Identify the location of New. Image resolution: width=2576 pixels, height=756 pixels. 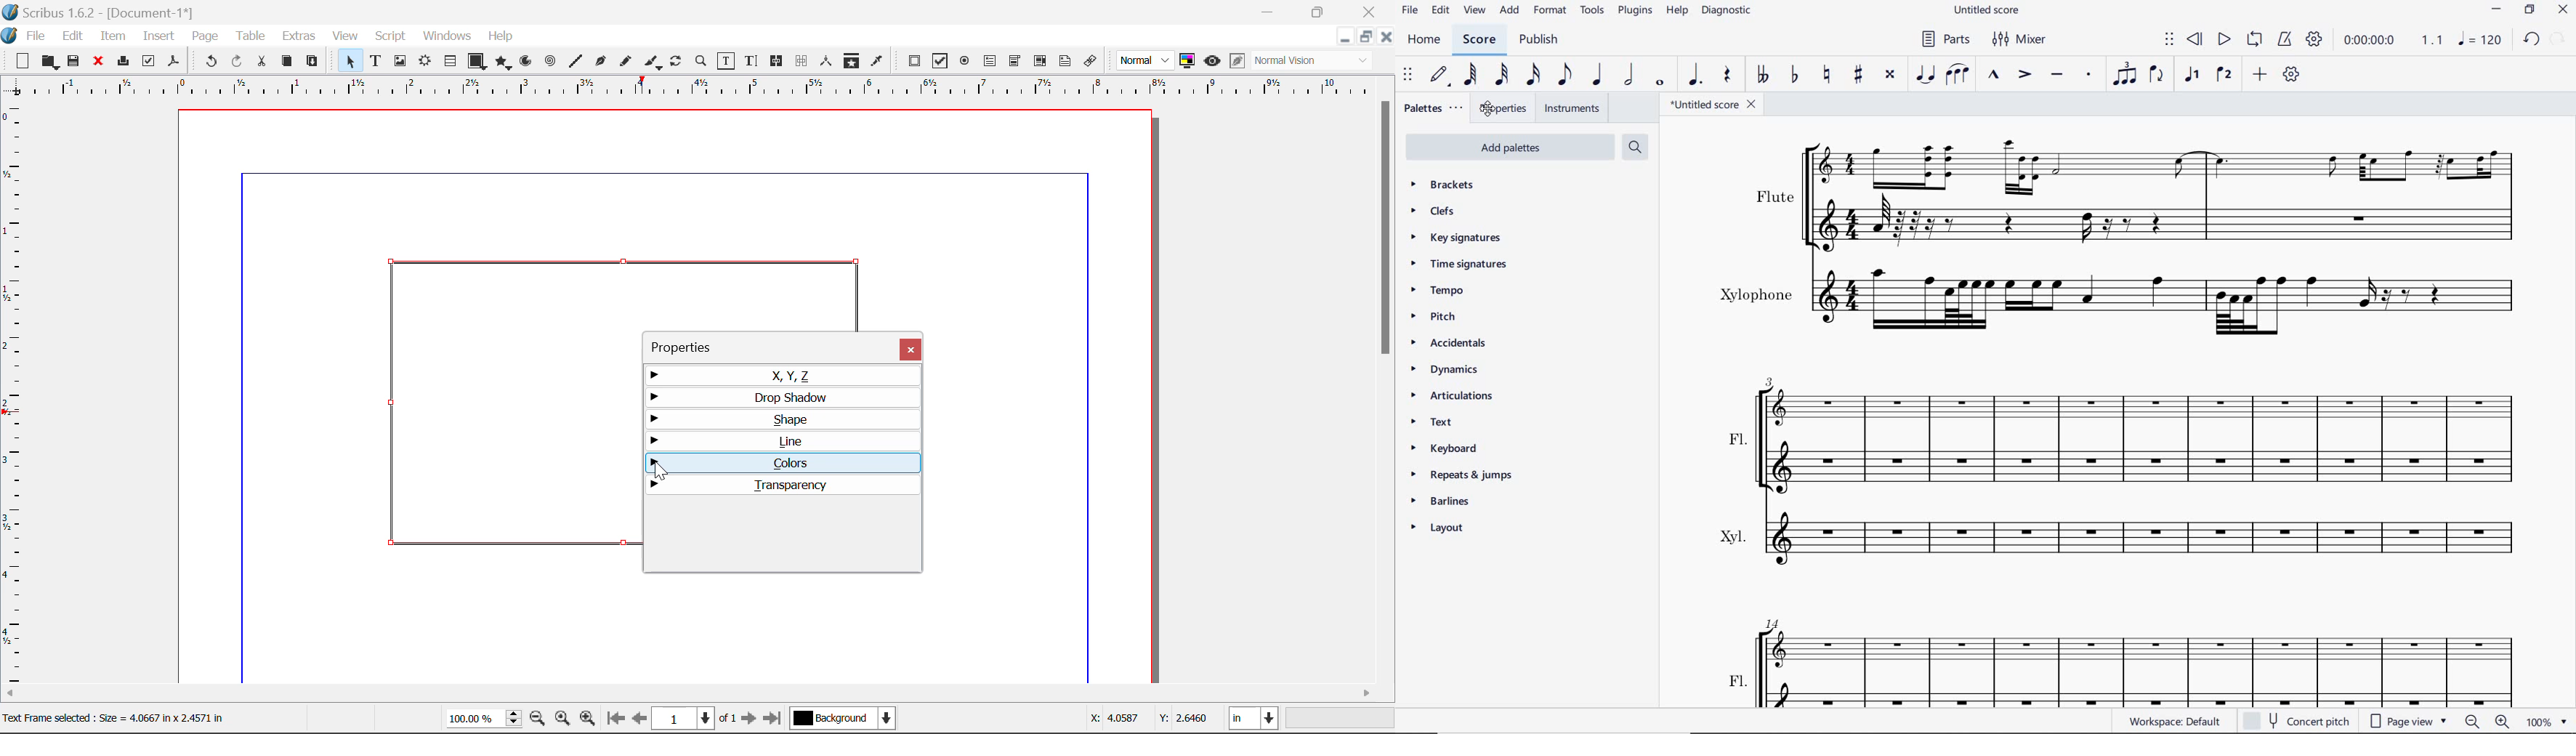
(21, 61).